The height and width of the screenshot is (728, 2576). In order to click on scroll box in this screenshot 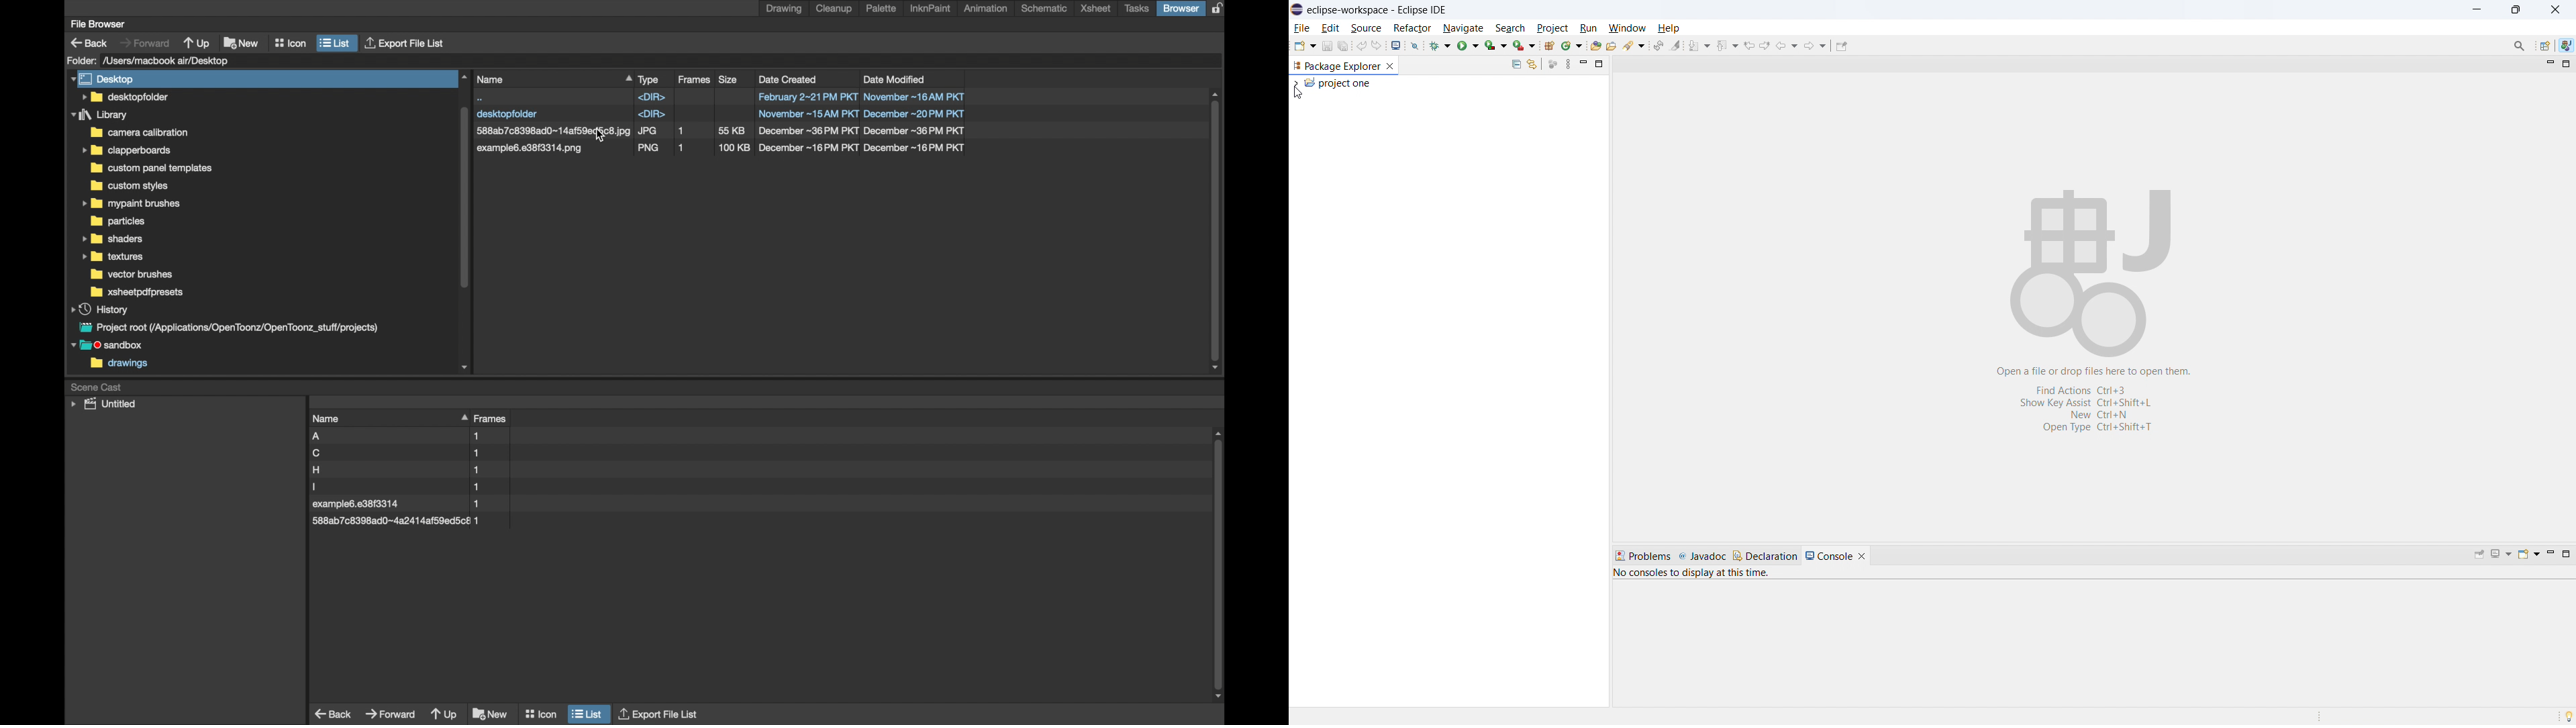, I will do `click(463, 221)`.